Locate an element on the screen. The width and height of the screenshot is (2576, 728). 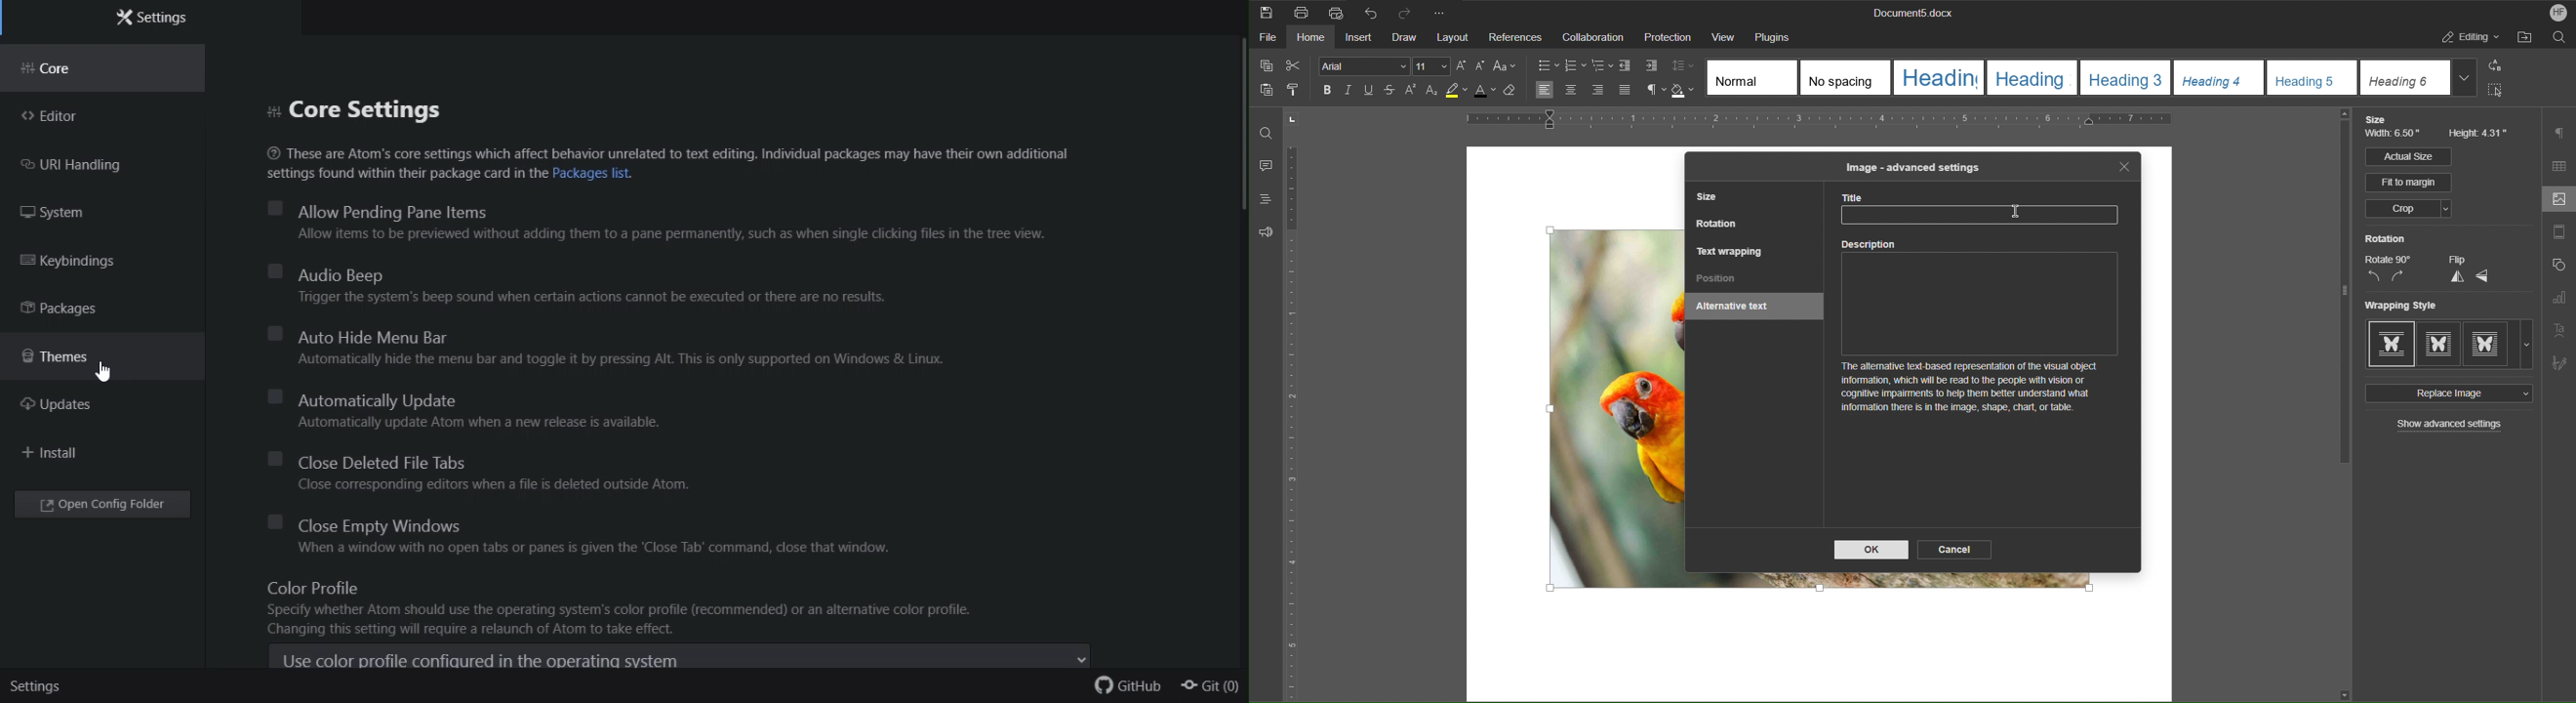
Highlight is located at coordinates (1460, 93).